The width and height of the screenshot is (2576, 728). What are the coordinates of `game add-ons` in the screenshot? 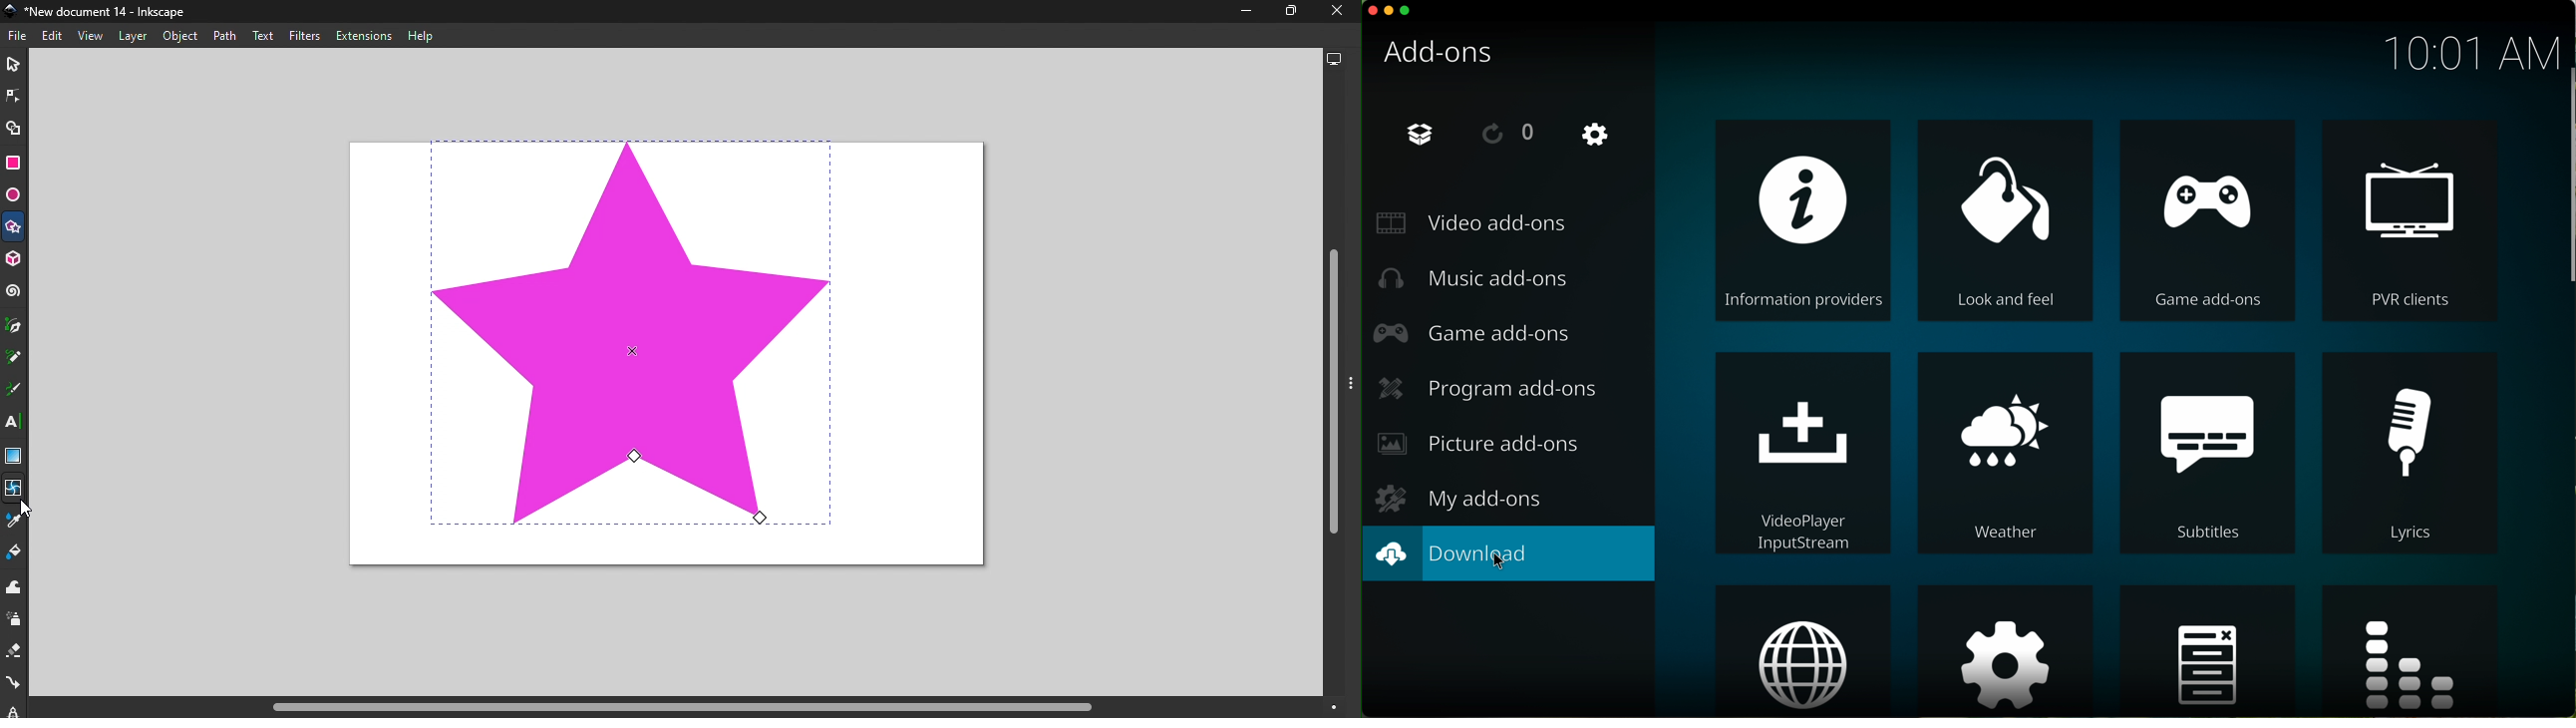 It's located at (2208, 220).